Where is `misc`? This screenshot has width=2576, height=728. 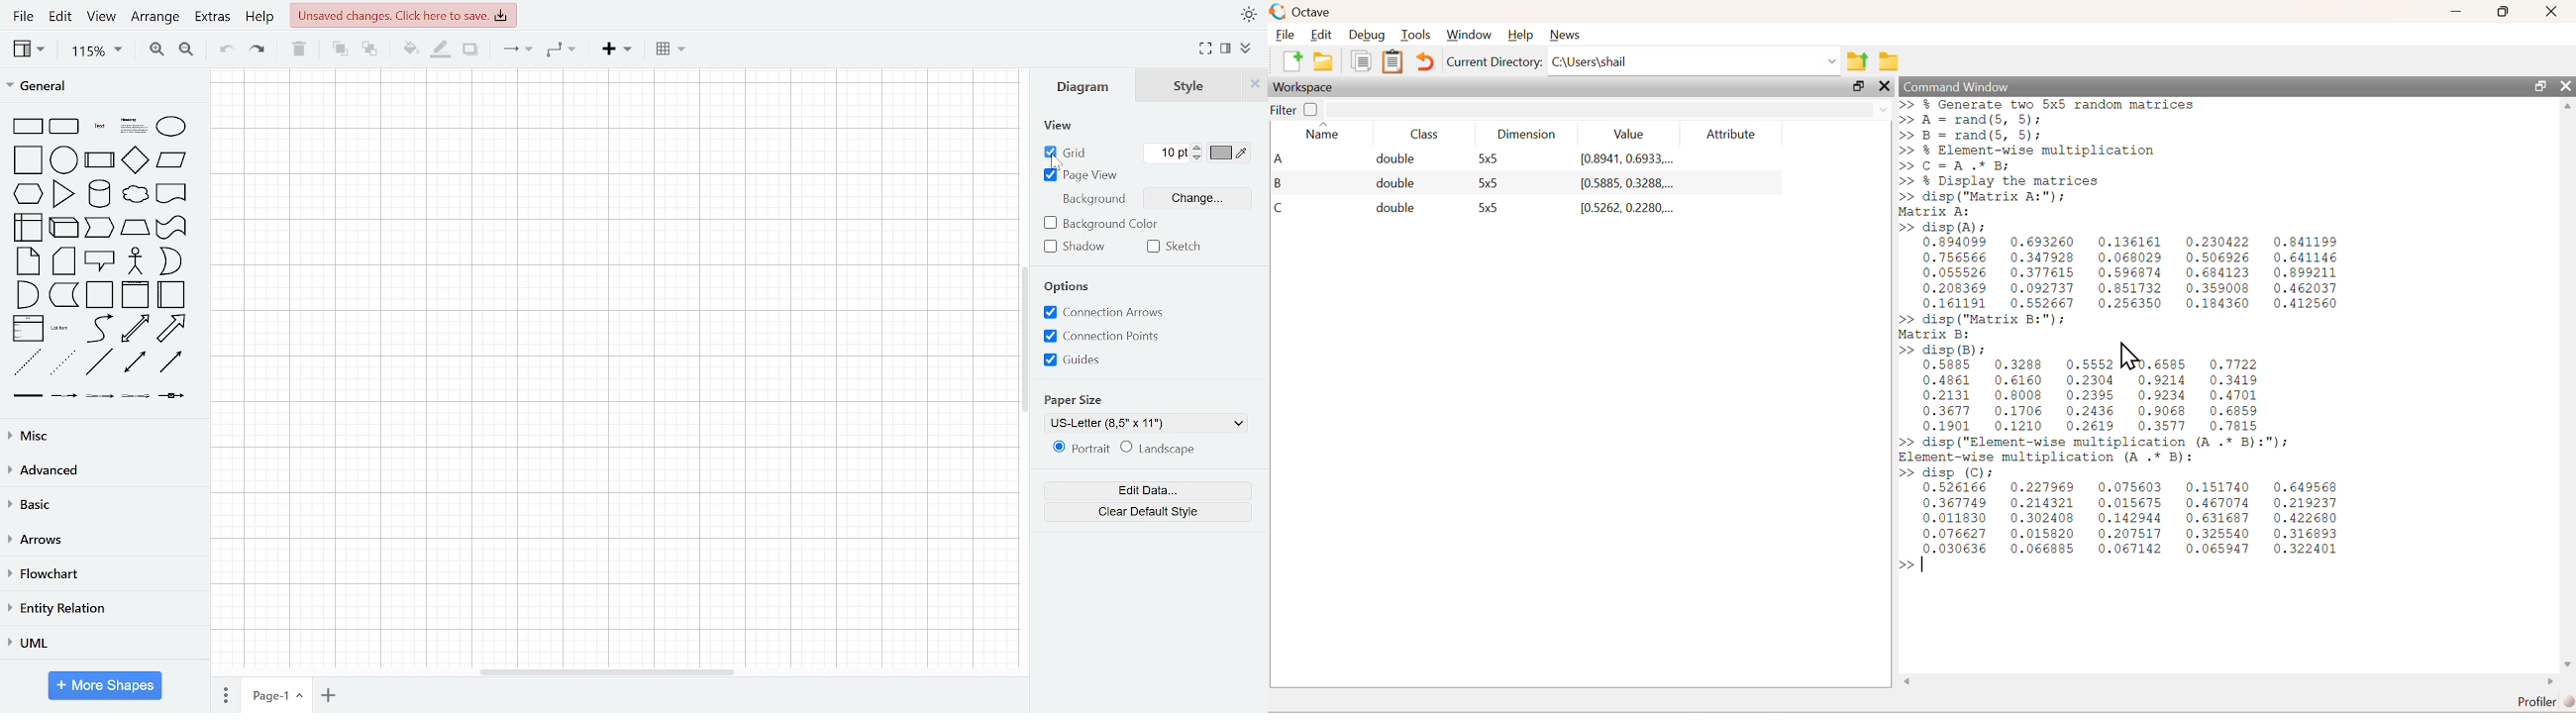 misc is located at coordinates (101, 433).